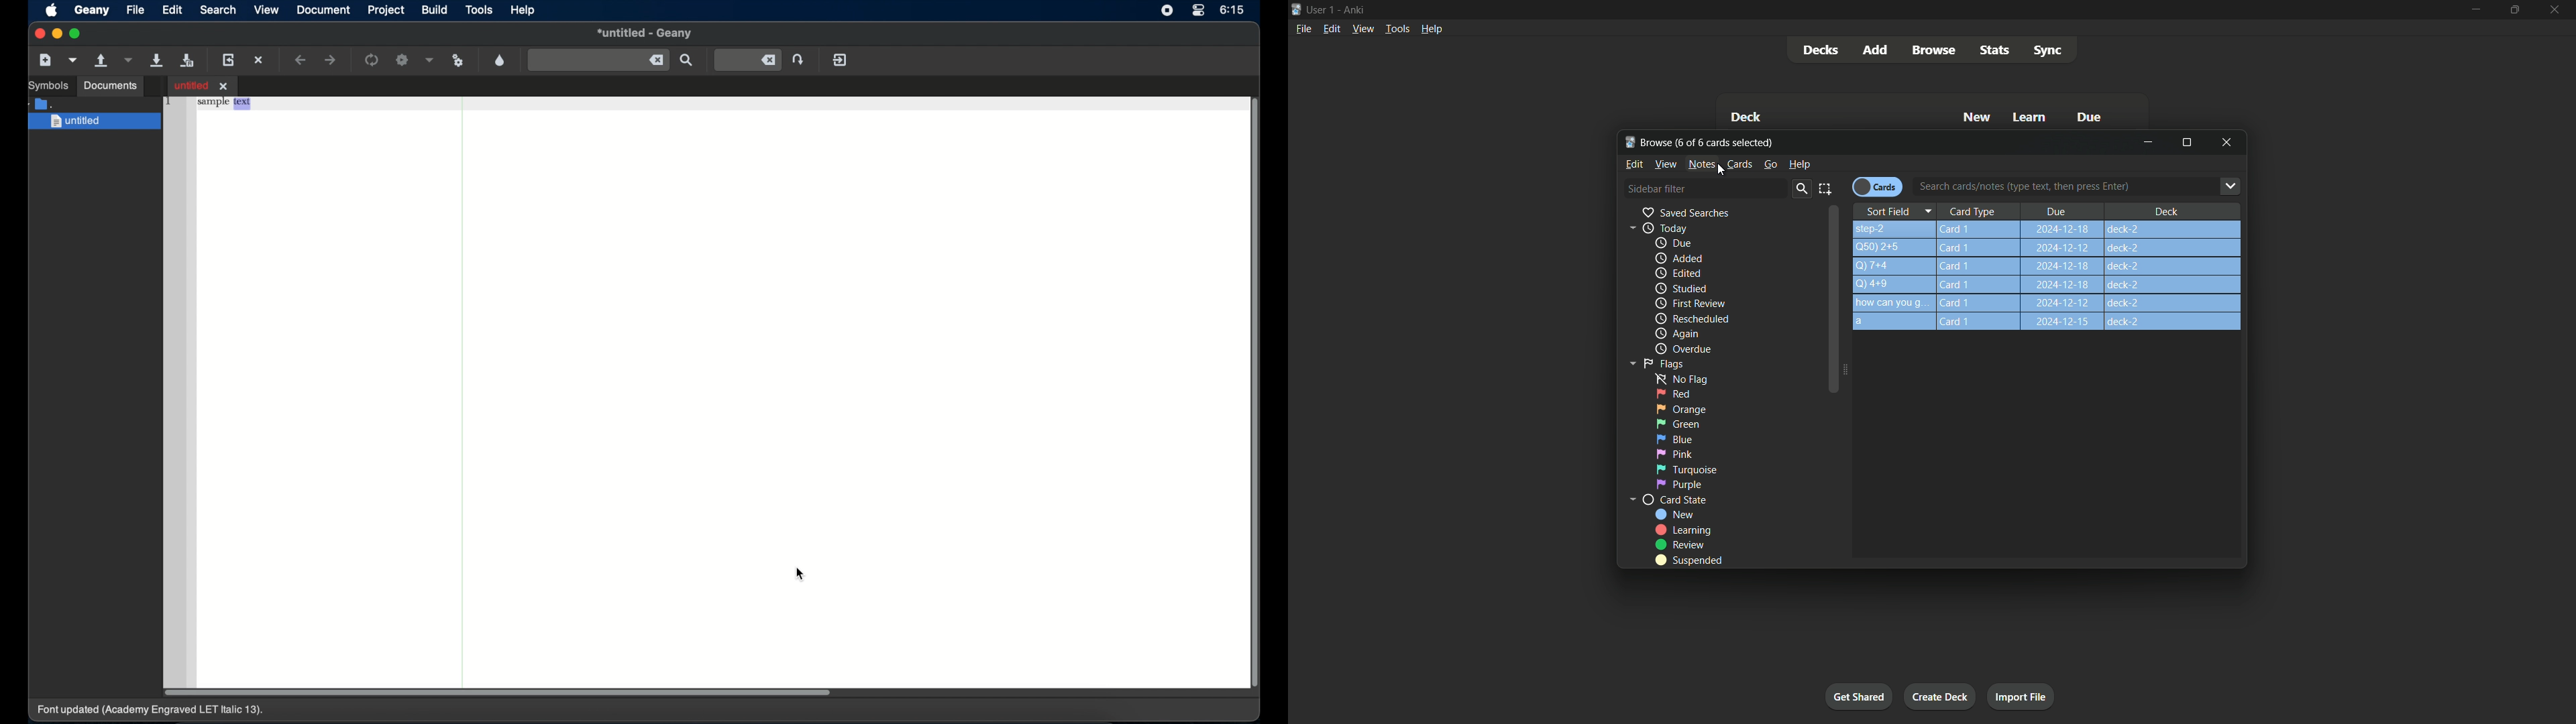 This screenshot has width=2576, height=728. What do you see at coordinates (1826, 188) in the screenshot?
I see `select` at bounding box center [1826, 188].